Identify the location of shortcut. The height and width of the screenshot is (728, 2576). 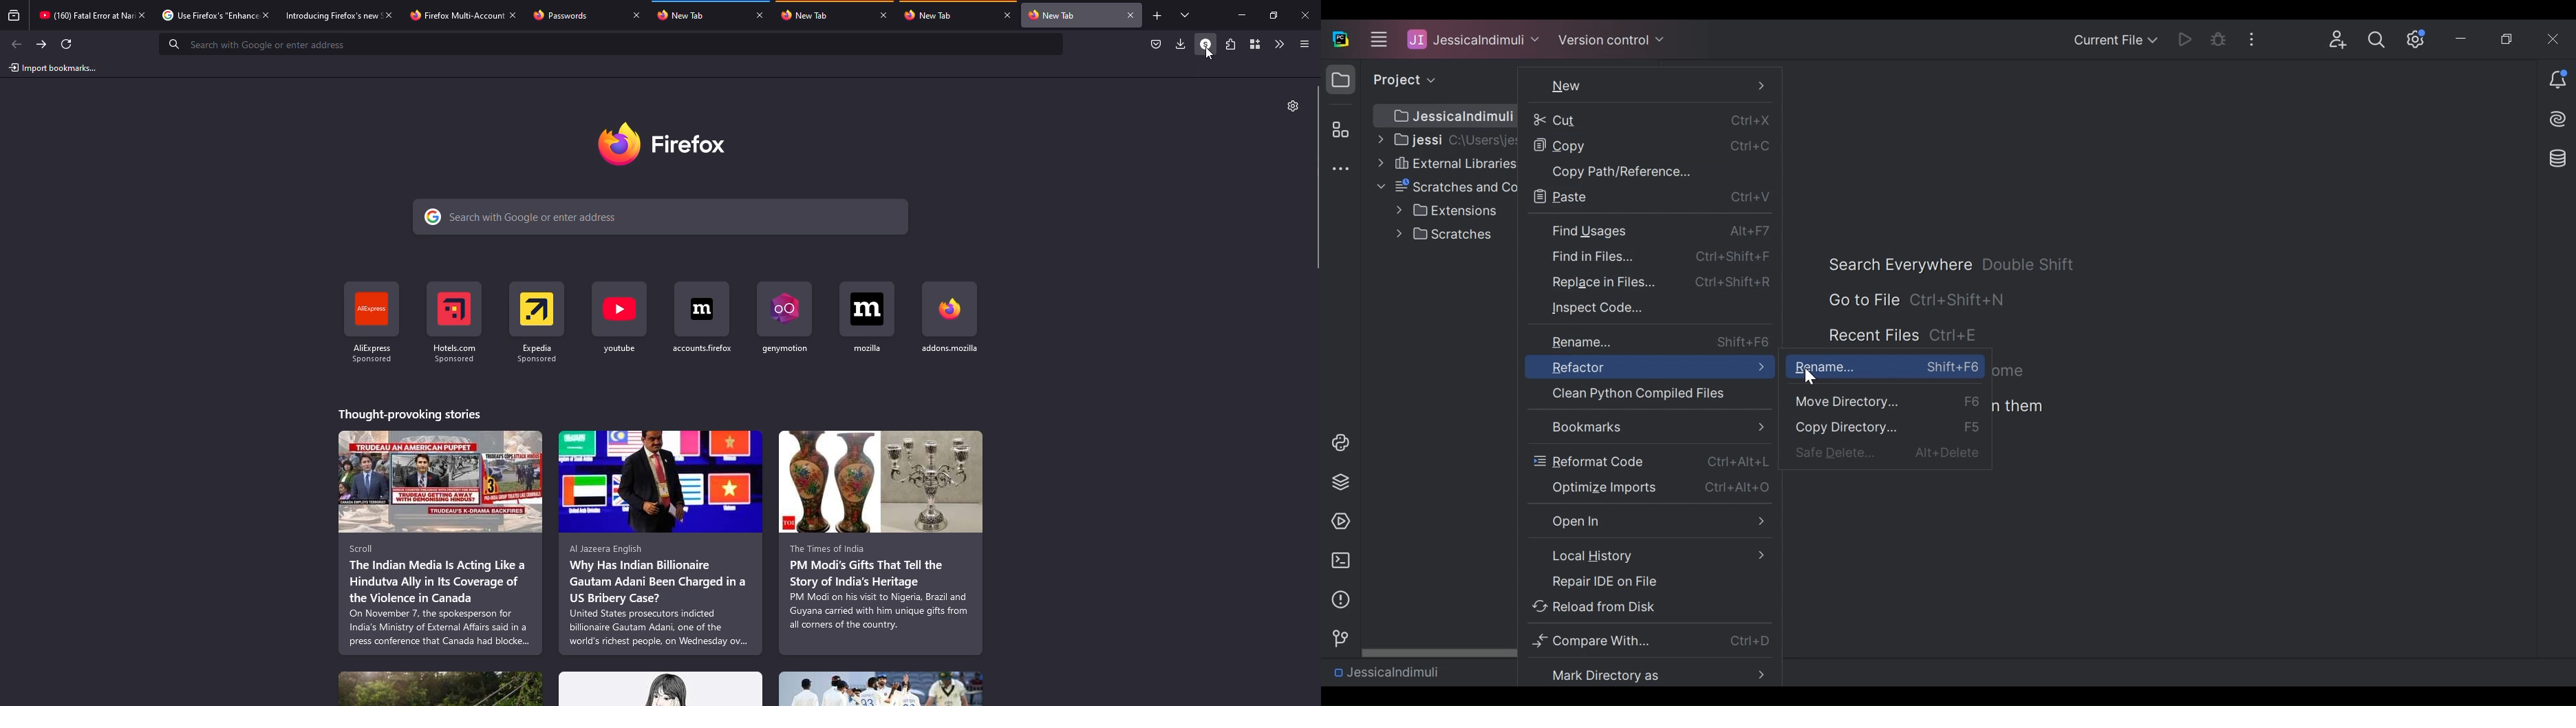
(2012, 371).